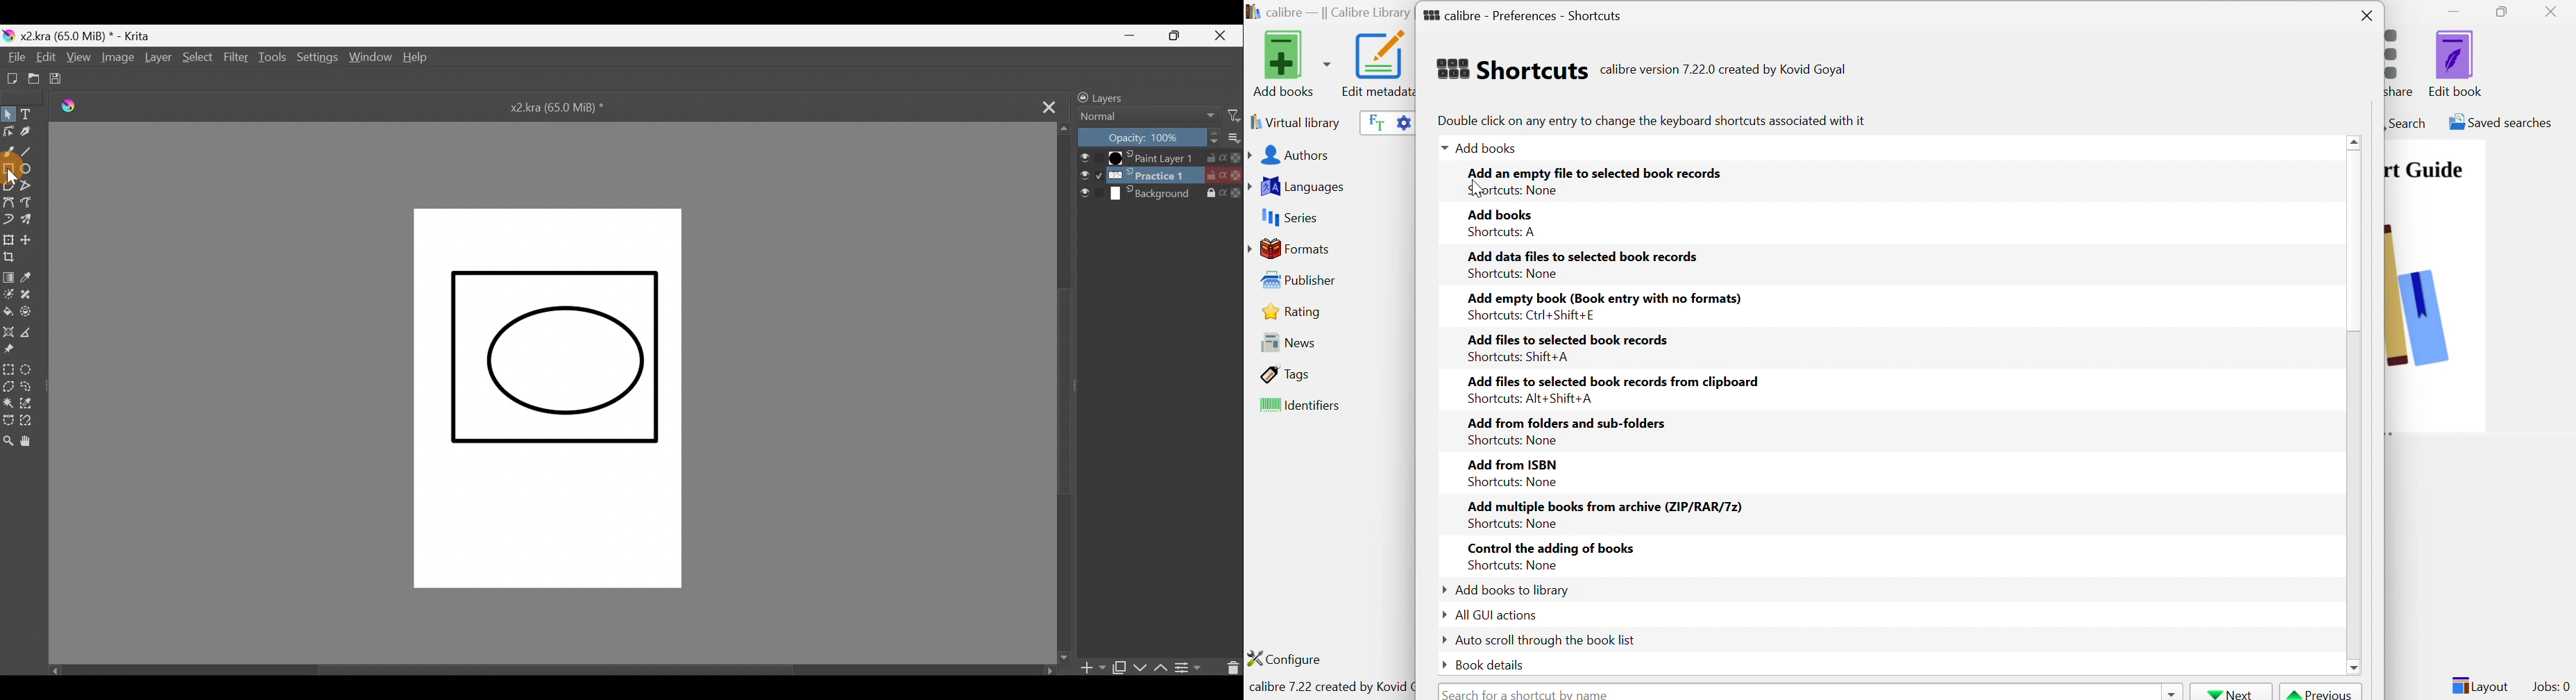 The width and height of the screenshot is (2576, 700). I want to click on Languages, so click(1298, 187).